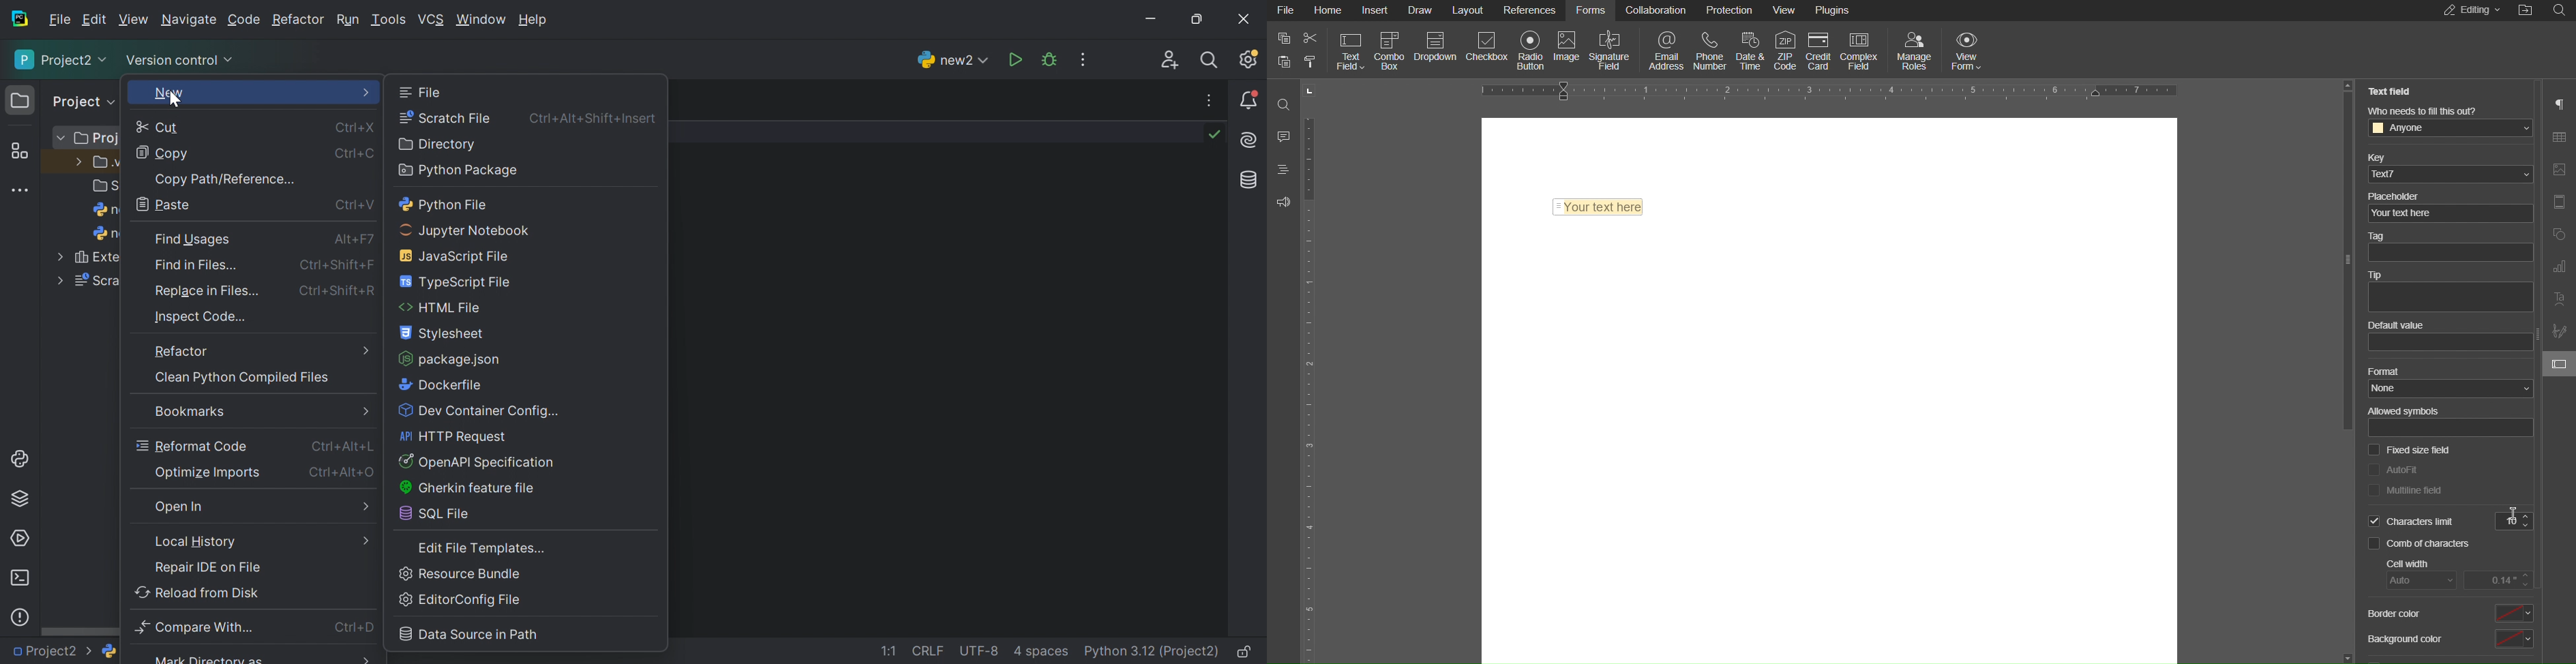 The width and height of the screenshot is (2576, 672). I want to click on terminal, so click(22, 578).